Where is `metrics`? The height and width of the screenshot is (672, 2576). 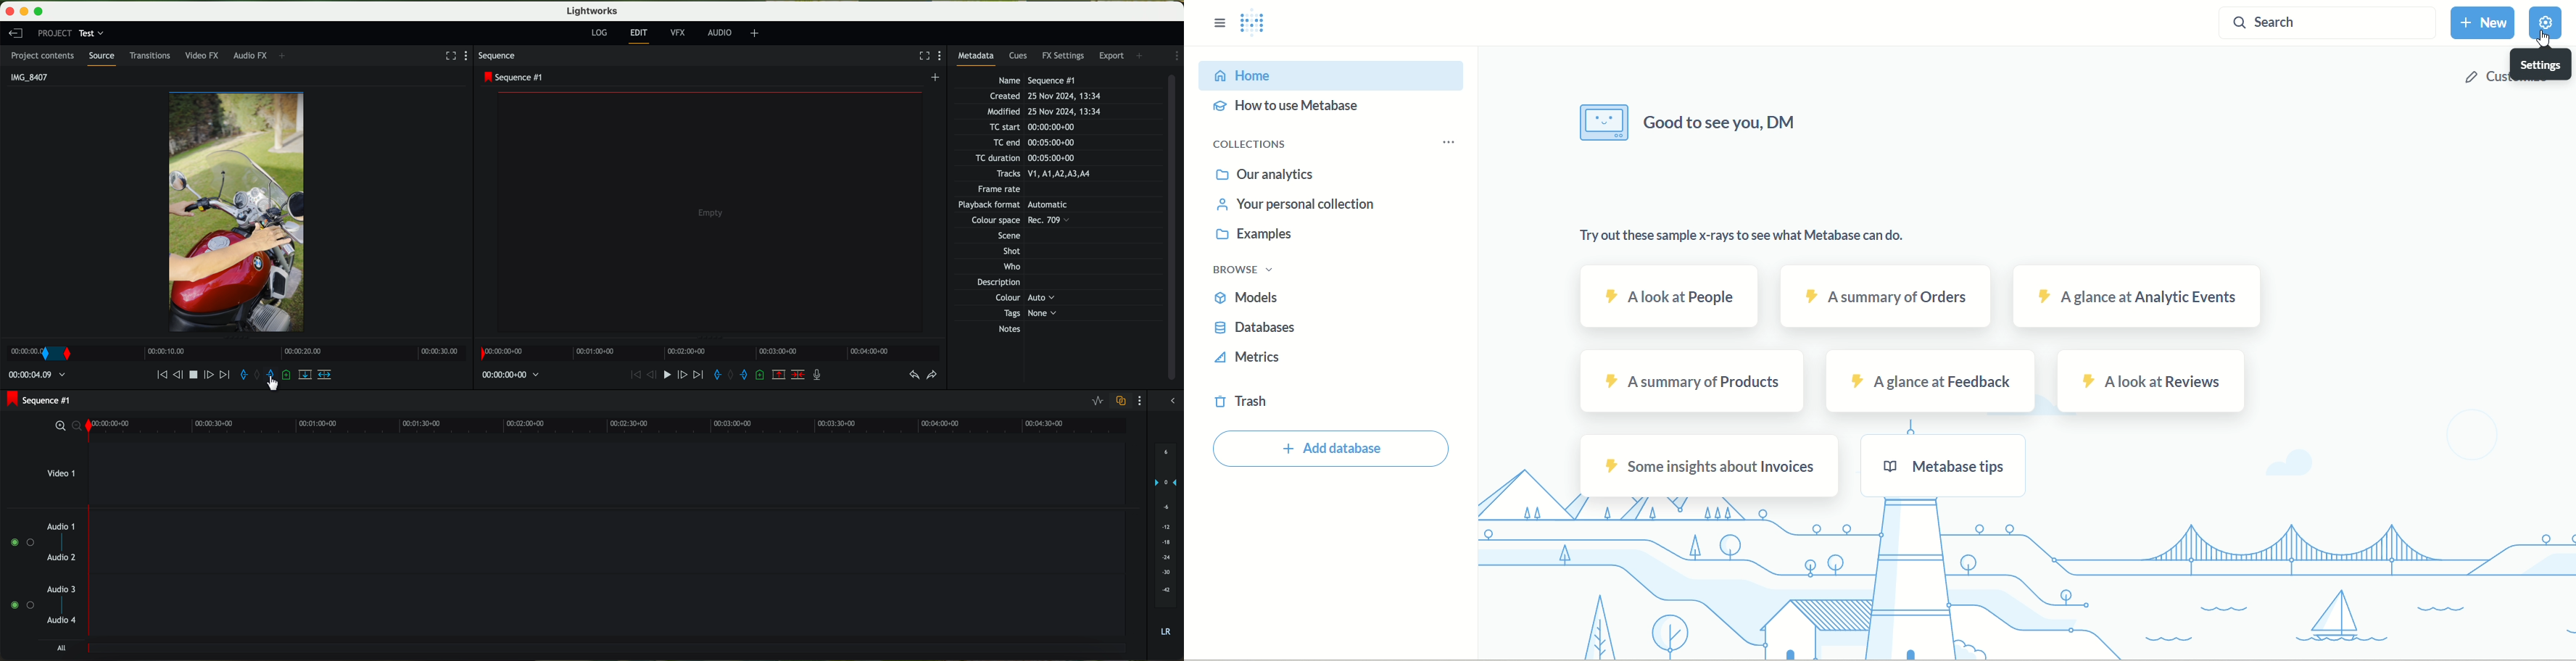
metrics is located at coordinates (1248, 361).